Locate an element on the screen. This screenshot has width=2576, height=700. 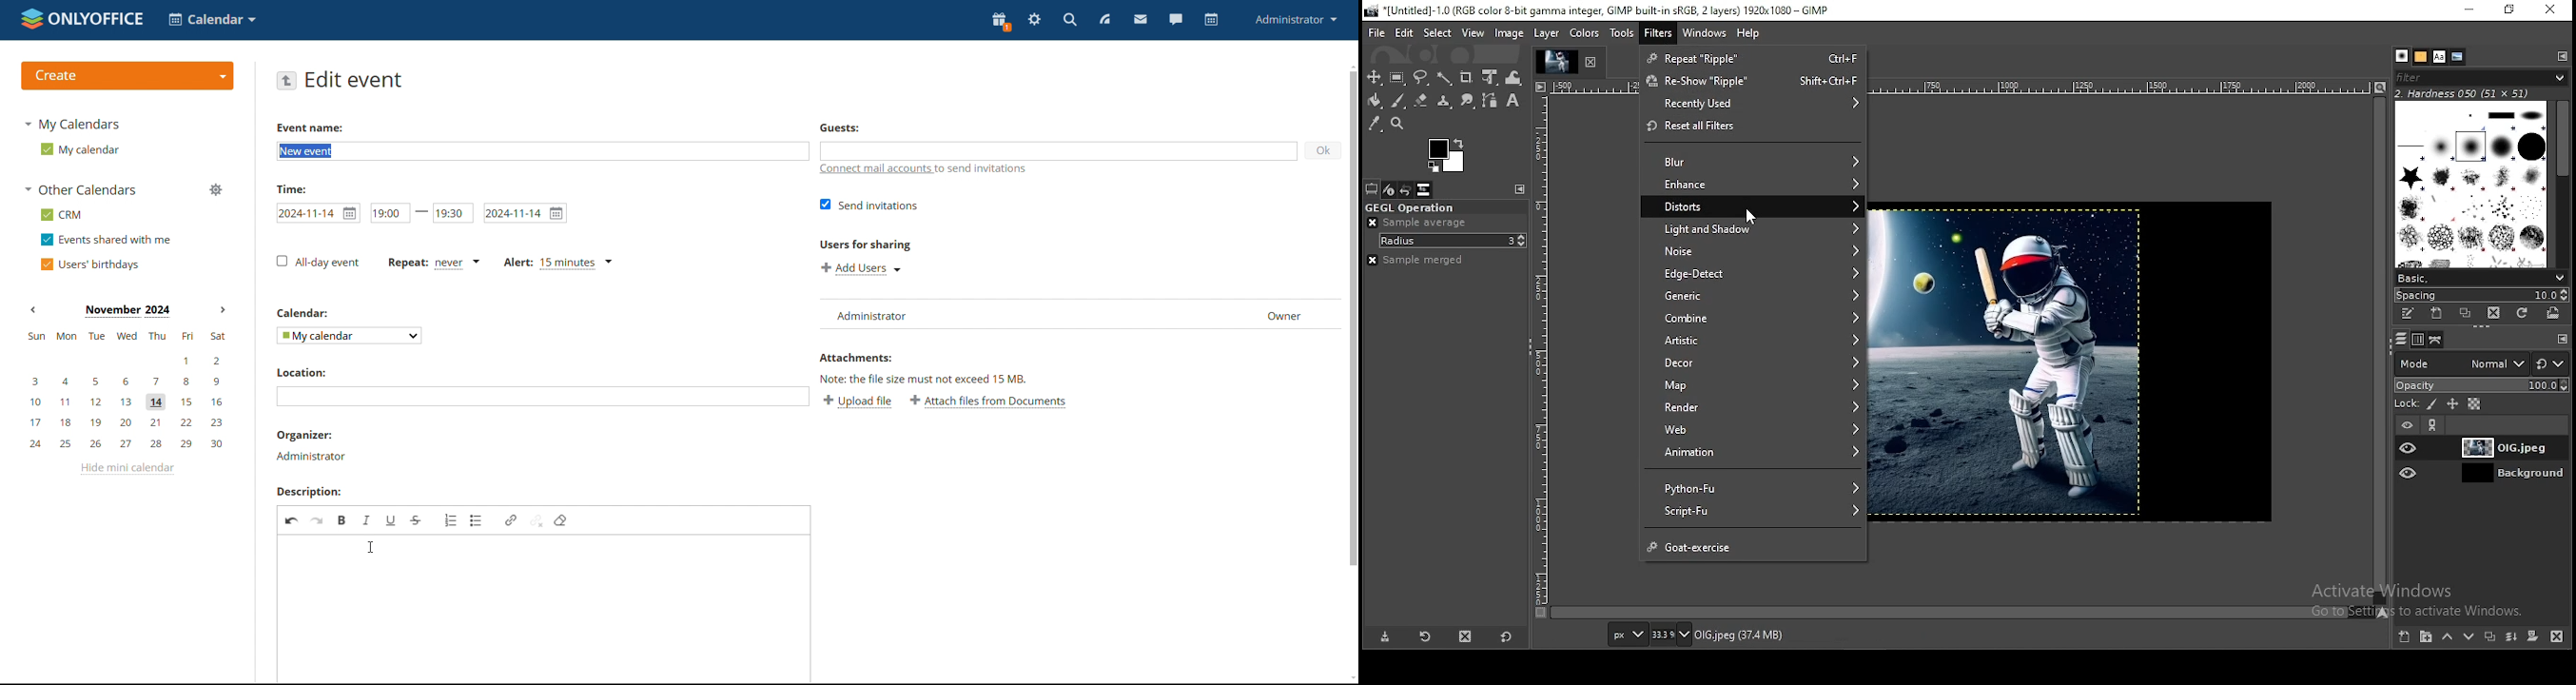
edit this brush is located at coordinates (2409, 316).